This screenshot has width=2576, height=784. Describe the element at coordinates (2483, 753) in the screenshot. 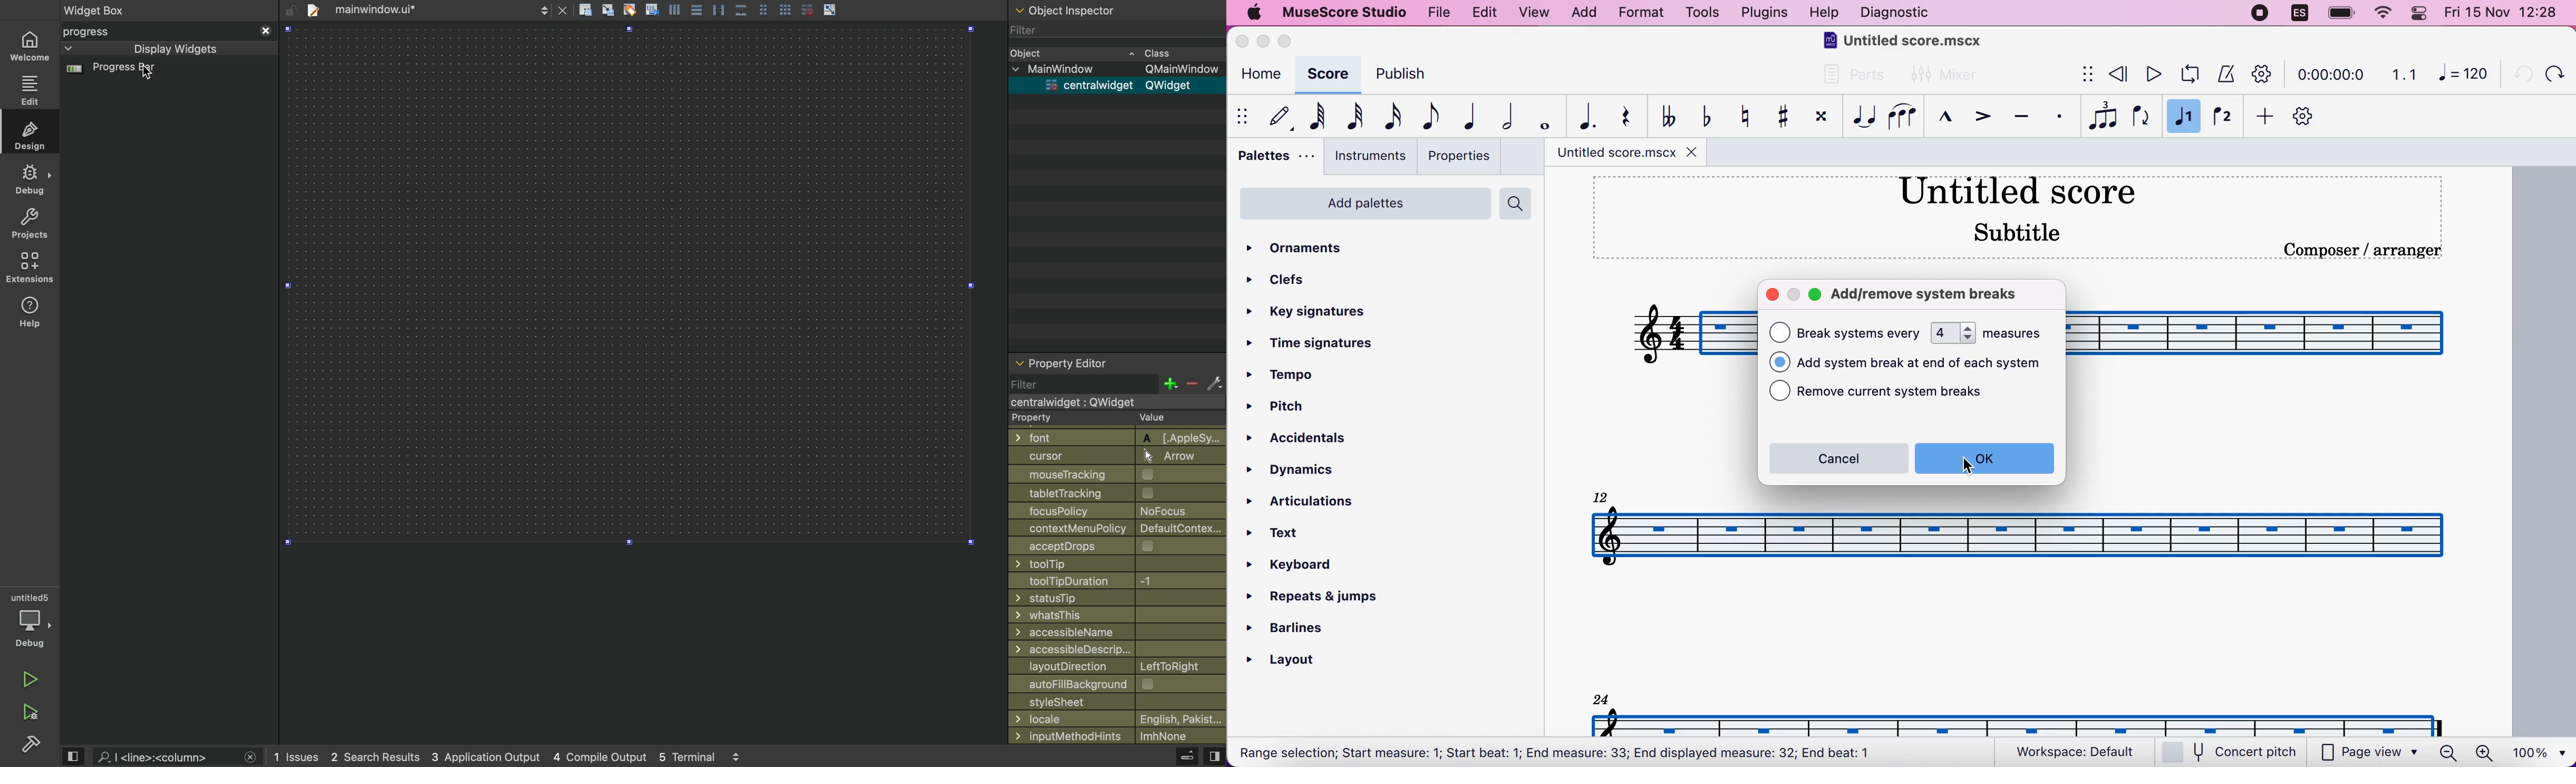

I see `zoom in` at that location.